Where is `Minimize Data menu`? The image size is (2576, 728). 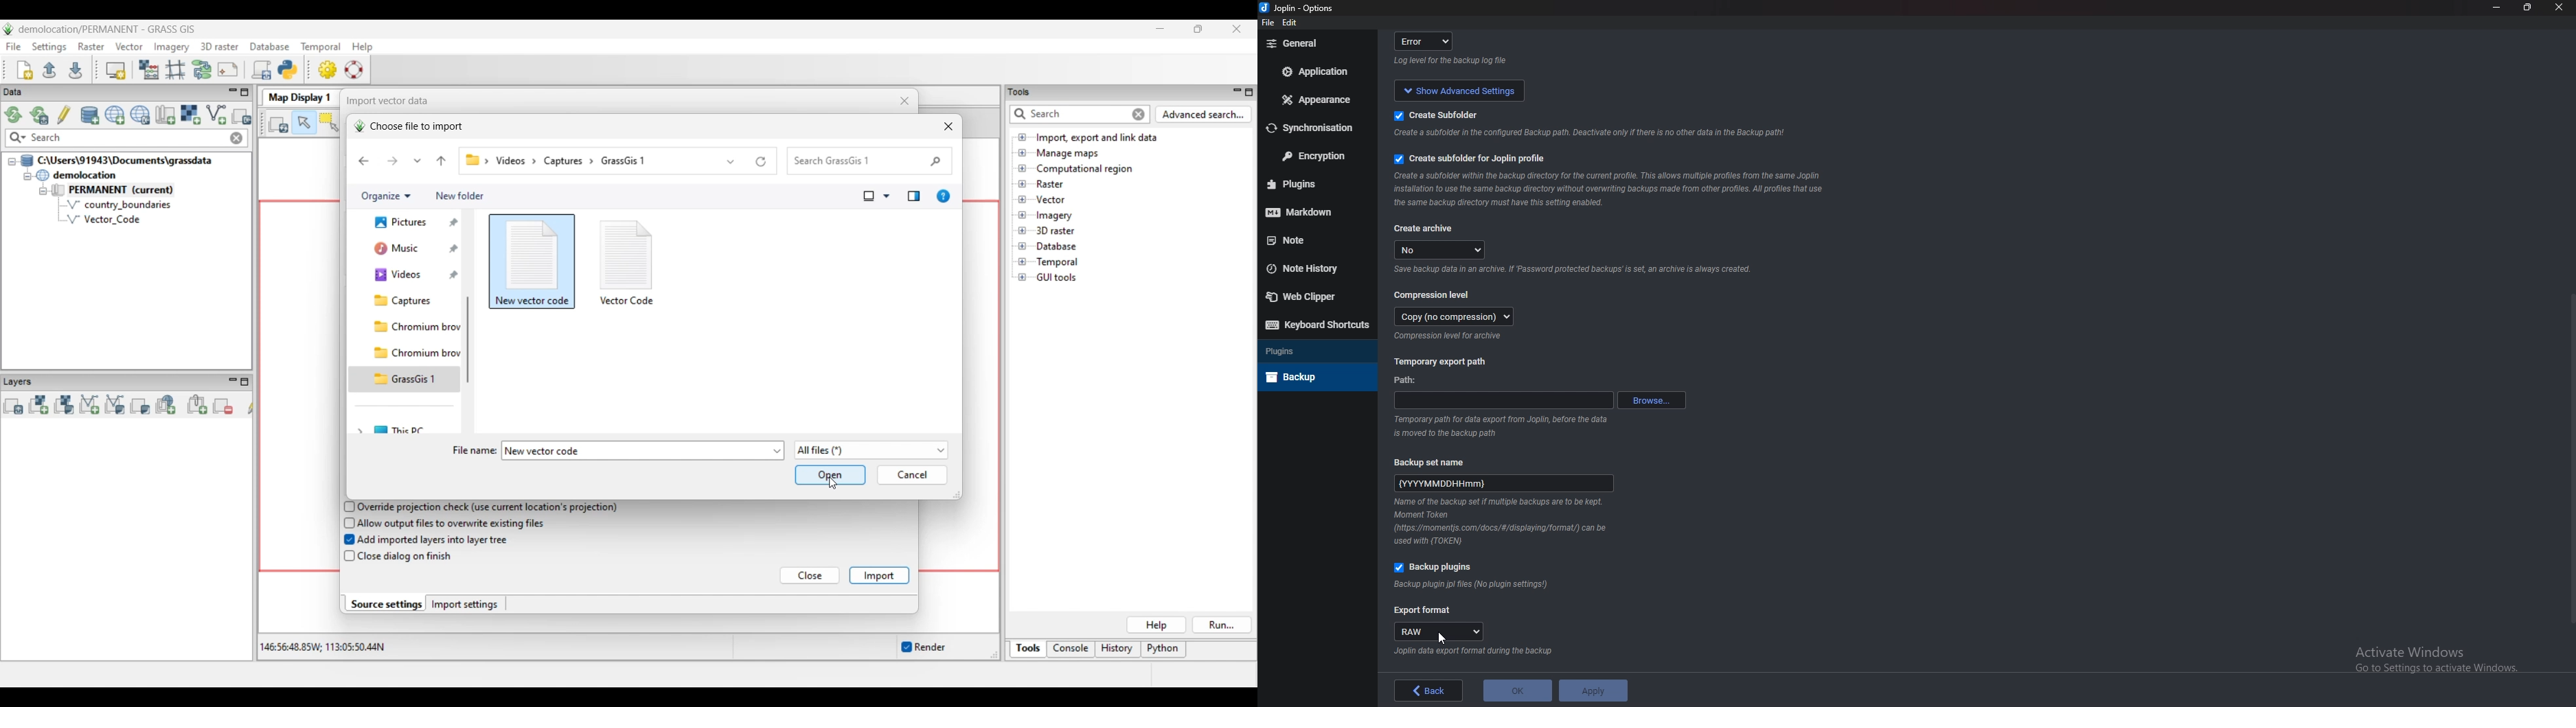 Minimize Data menu is located at coordinates (233, 93).